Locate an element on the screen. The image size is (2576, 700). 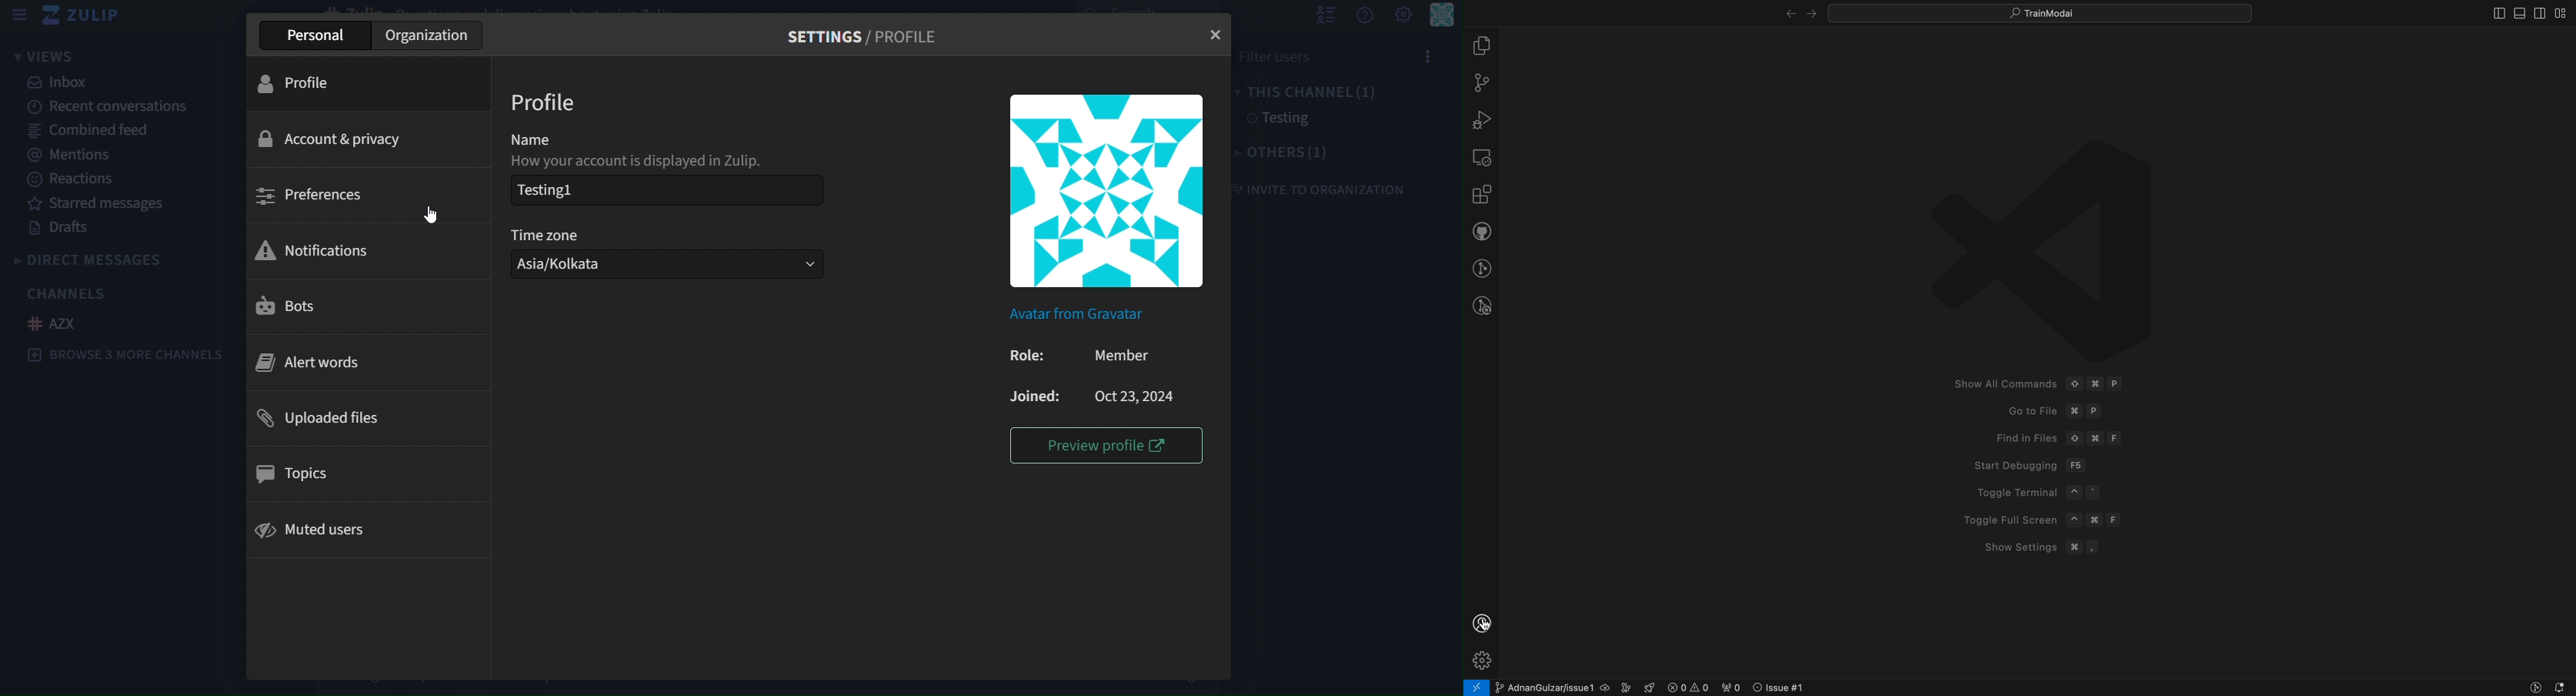
Role: member is located at coordinates (1086, 353).